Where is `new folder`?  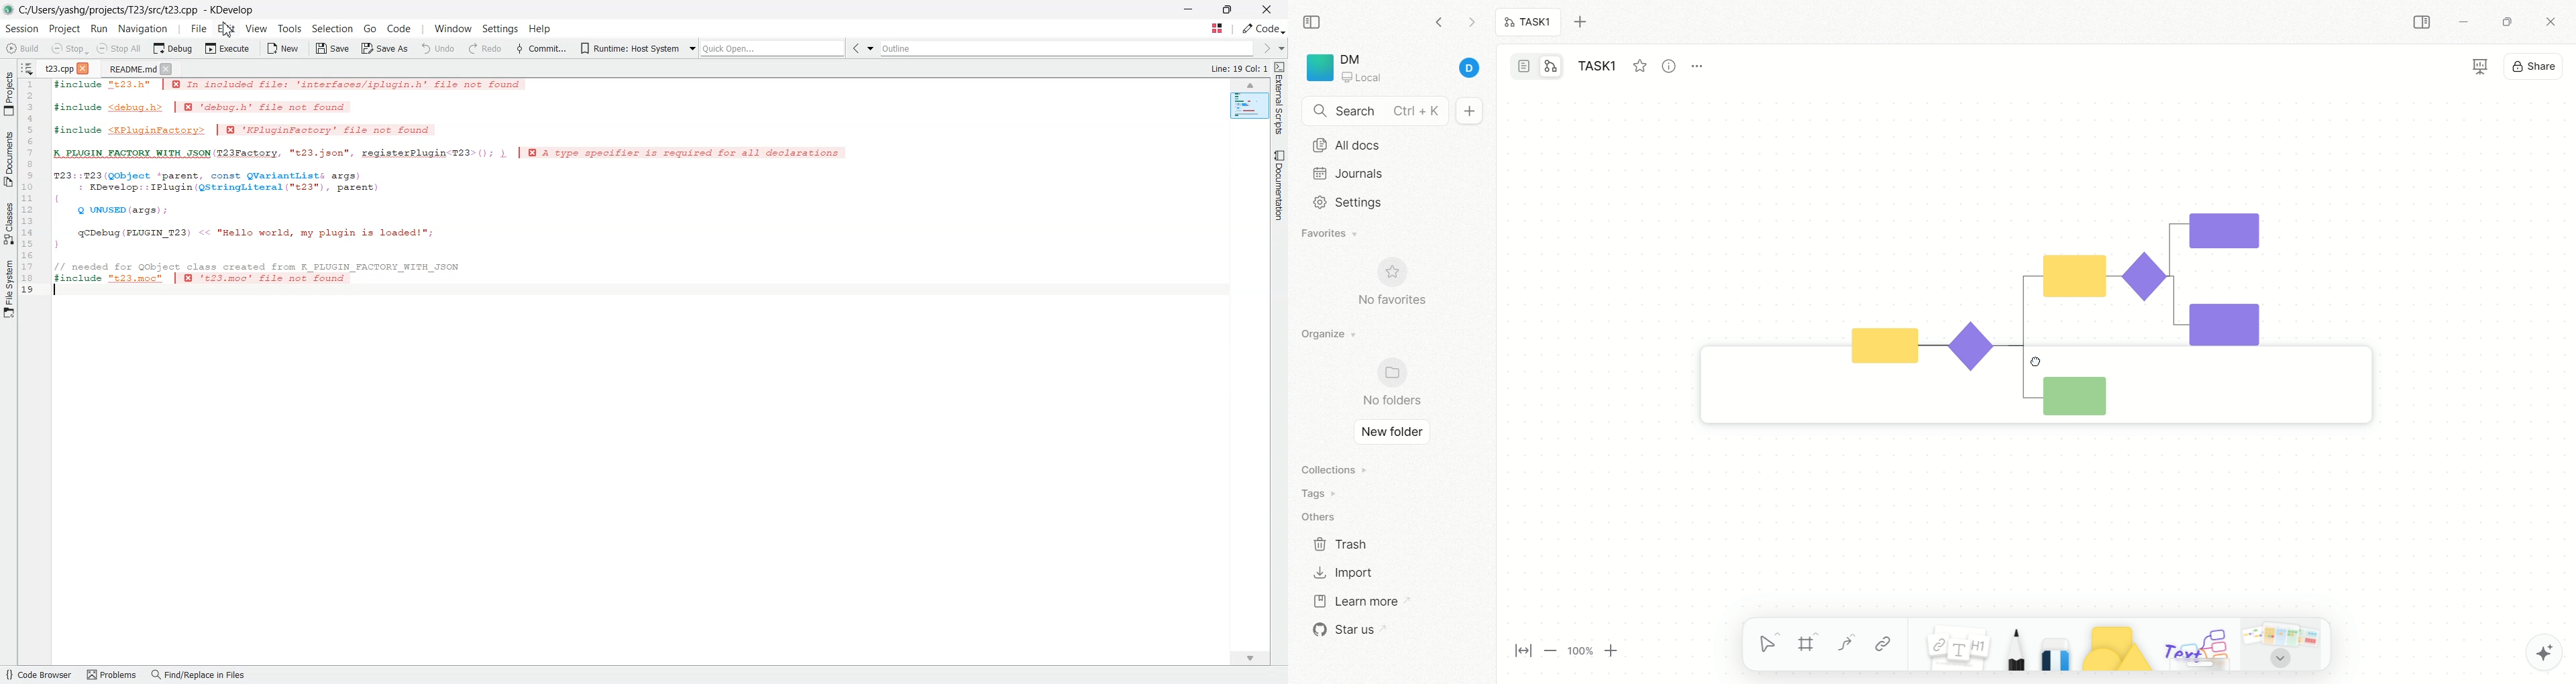 new folder is located at coordinates (1388, 433).